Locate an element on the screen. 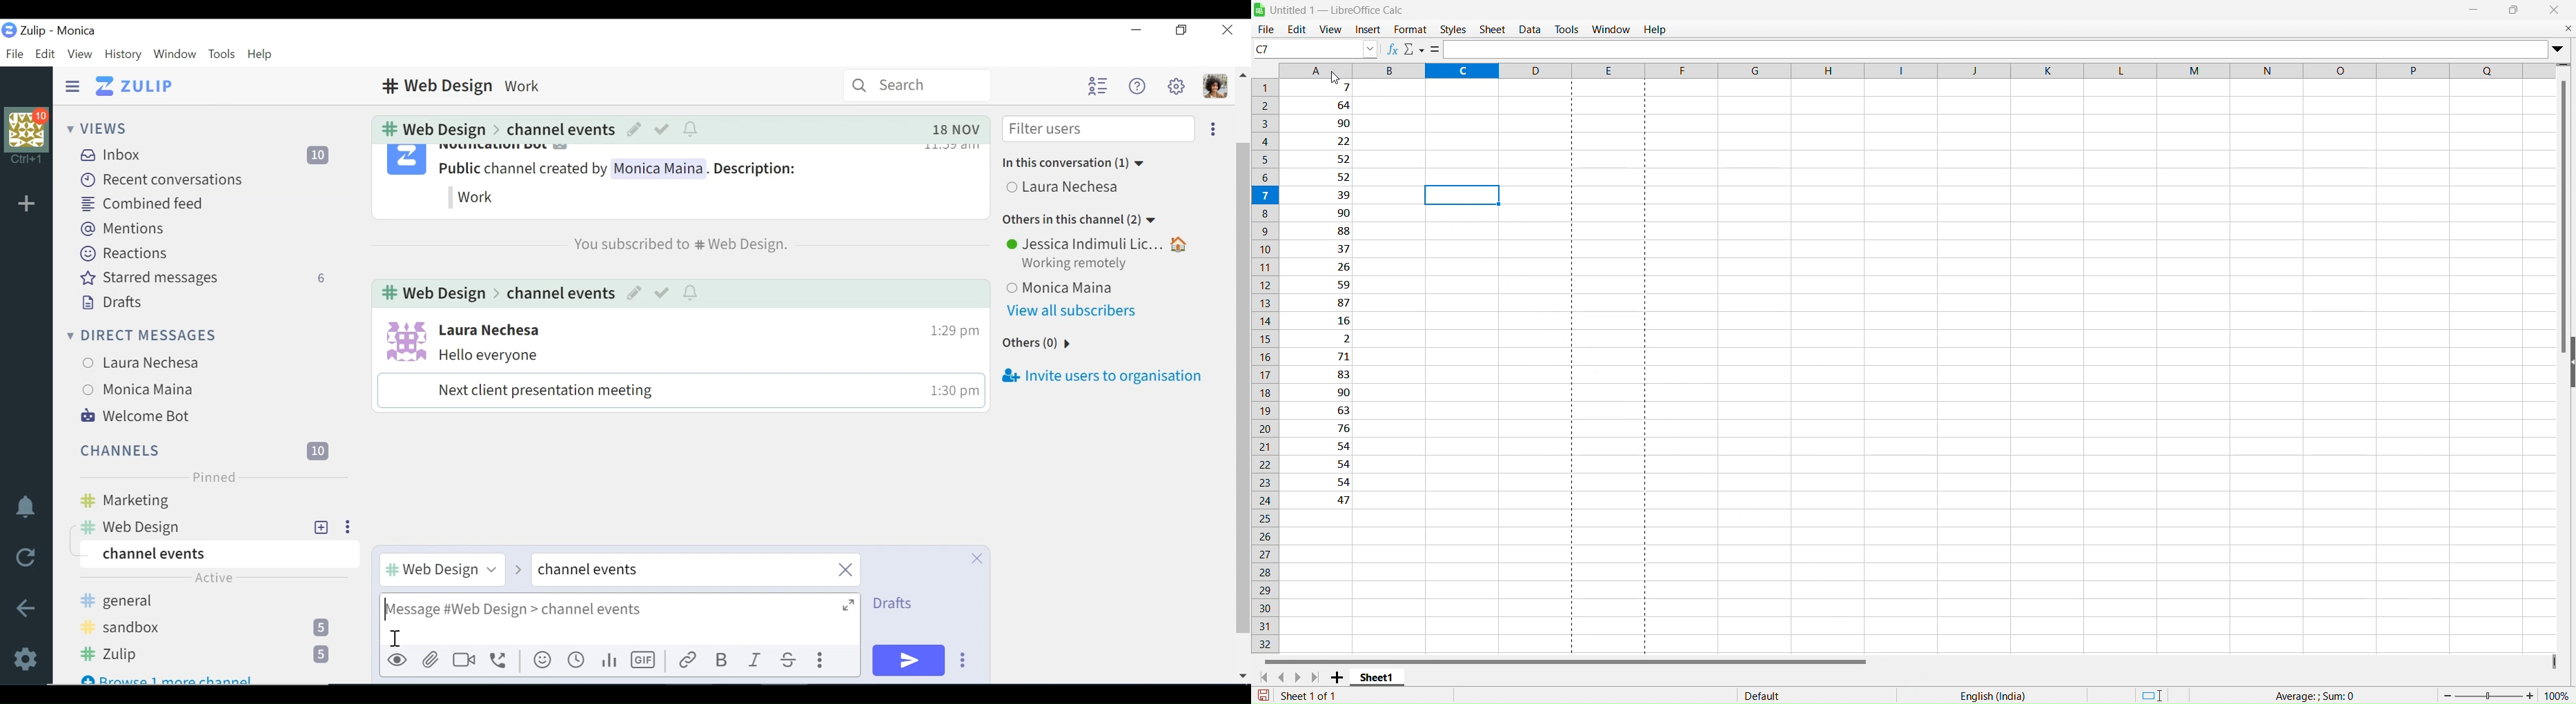 This screenshot has height=728, width=2576. Go to Home View (inbox) is located at coordinates (136, 87).